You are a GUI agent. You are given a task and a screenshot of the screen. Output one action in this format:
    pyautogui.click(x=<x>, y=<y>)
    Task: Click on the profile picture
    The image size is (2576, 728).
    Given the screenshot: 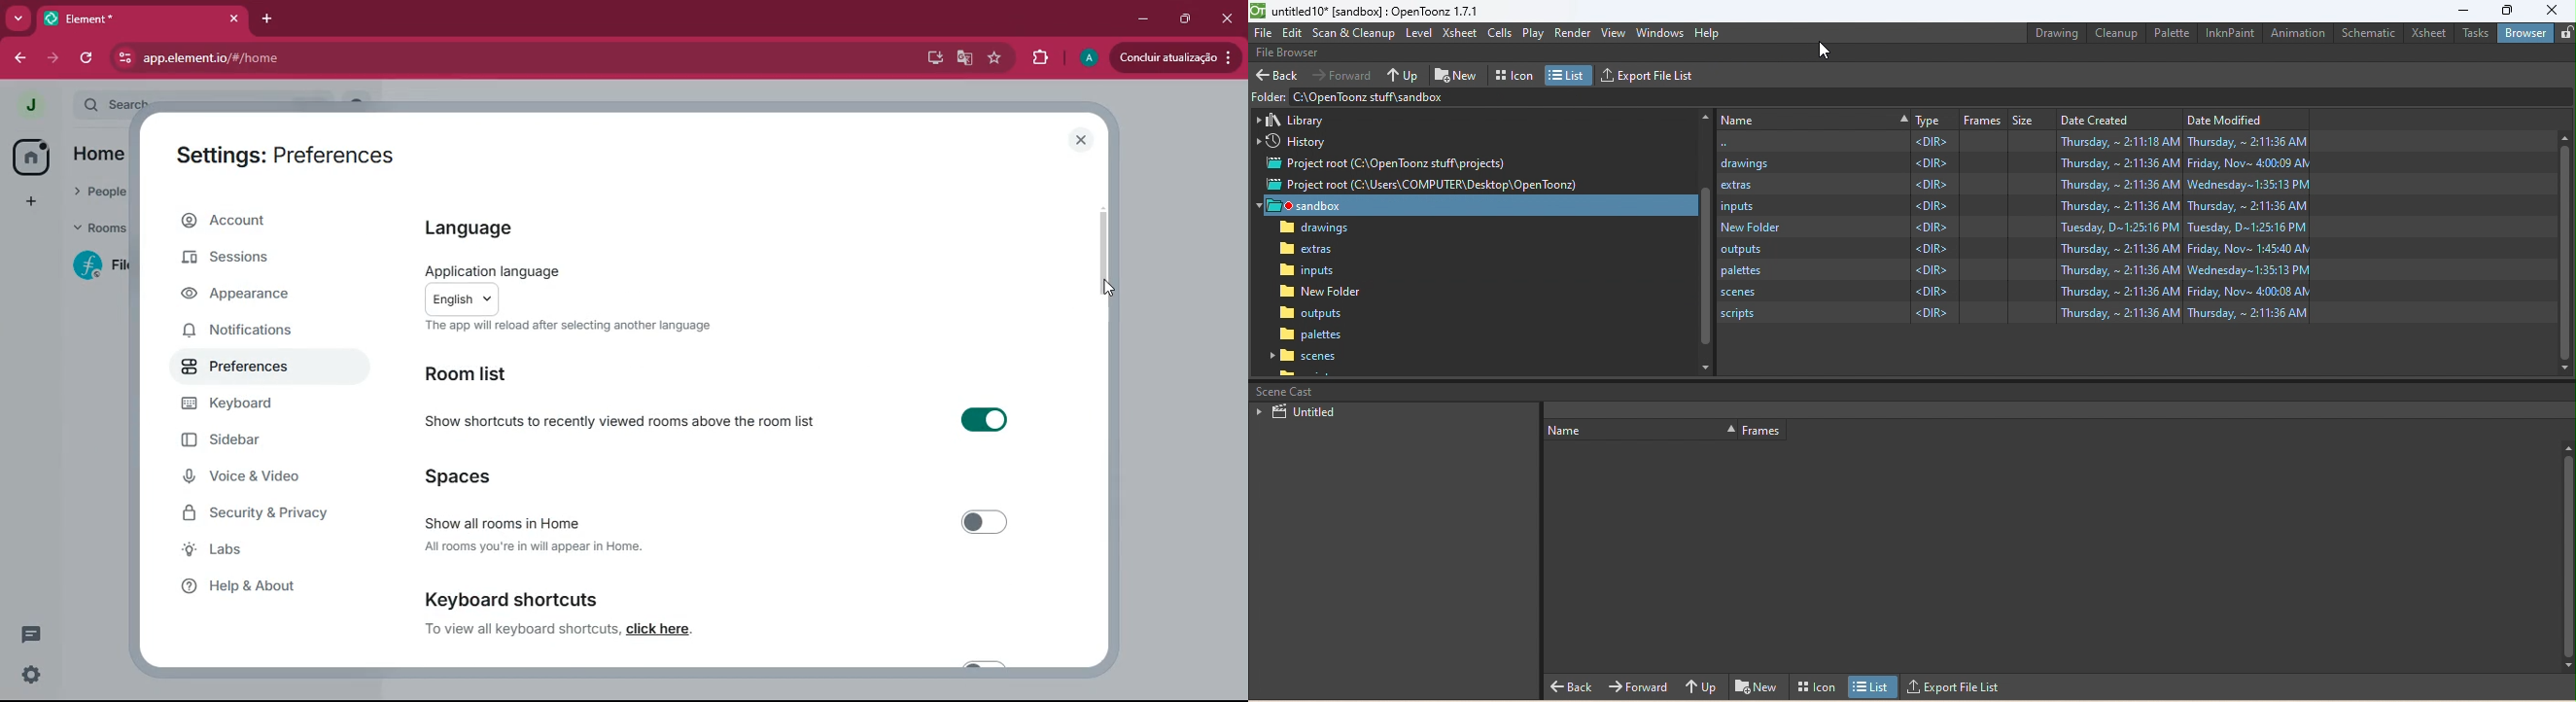 What is the action you would take?
    pyautogui.click(x=25, y=106)
    